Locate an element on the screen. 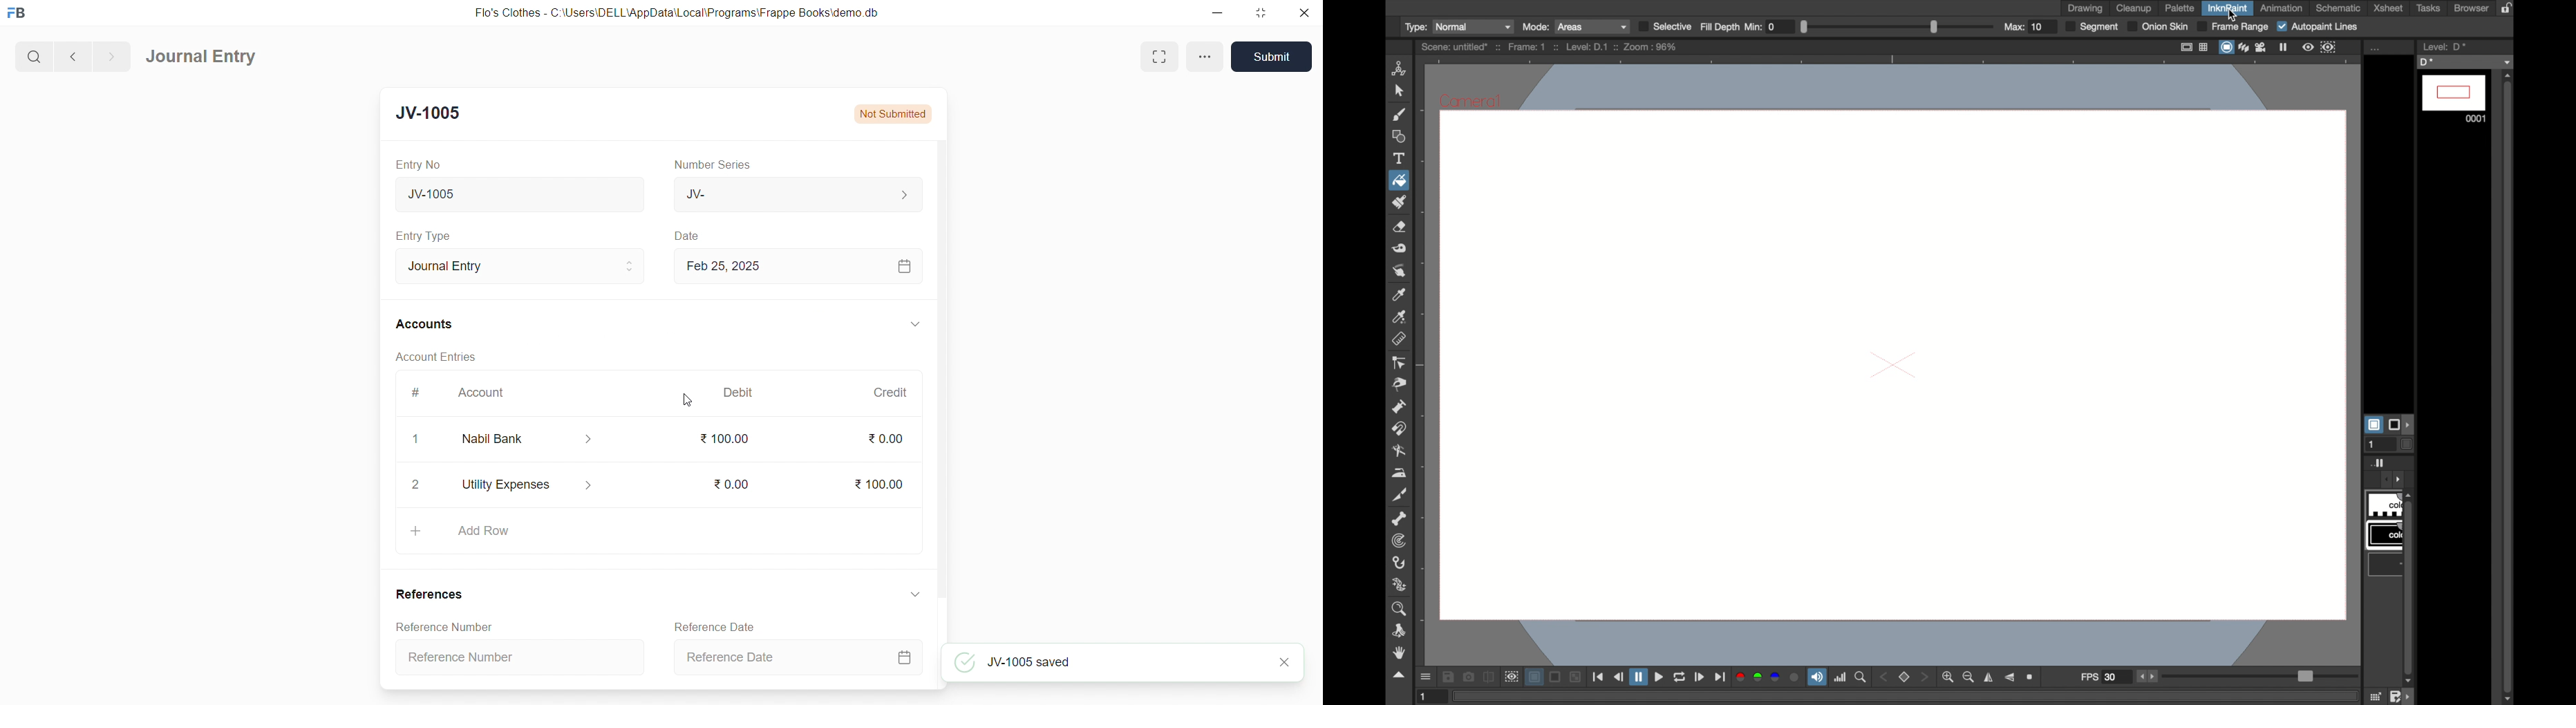 The width and height of the screenshot is (2576, 728). Reference Number is located at coordinates (440, 626).